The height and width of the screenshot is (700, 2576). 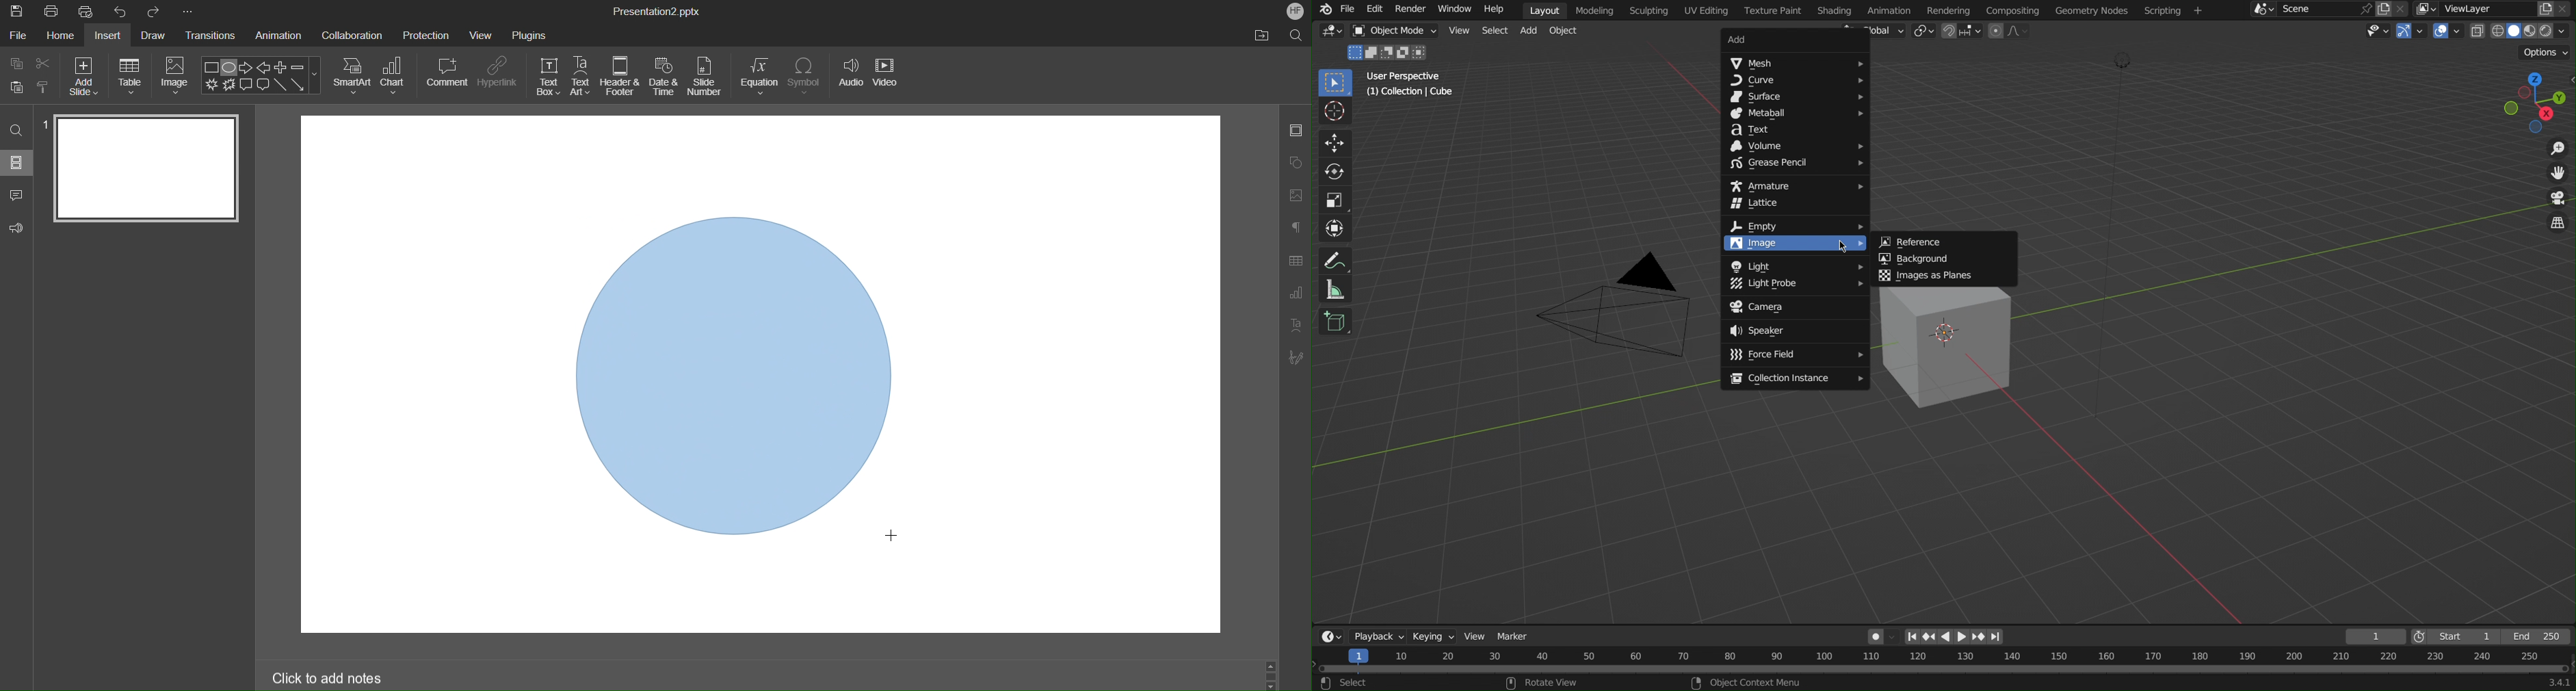 I want to click on Speaker, so click(x=1795, y=331).